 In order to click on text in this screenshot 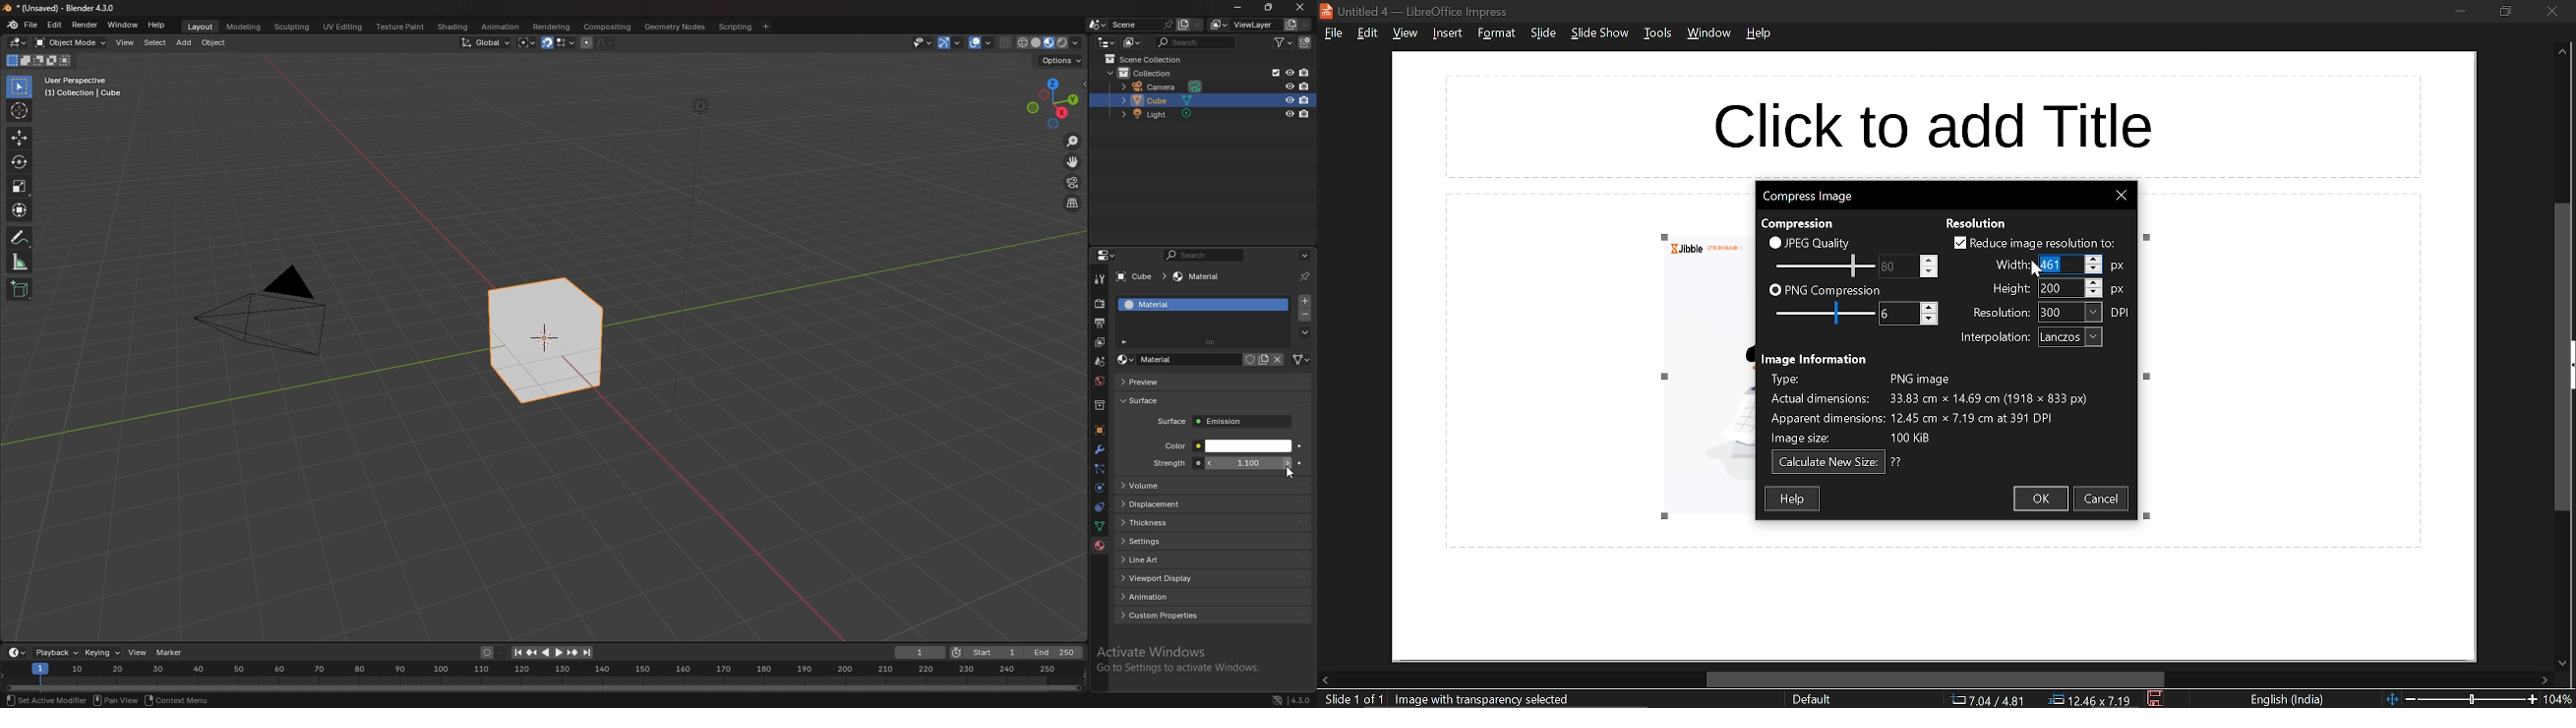, I will do `click(1995, 338)`.